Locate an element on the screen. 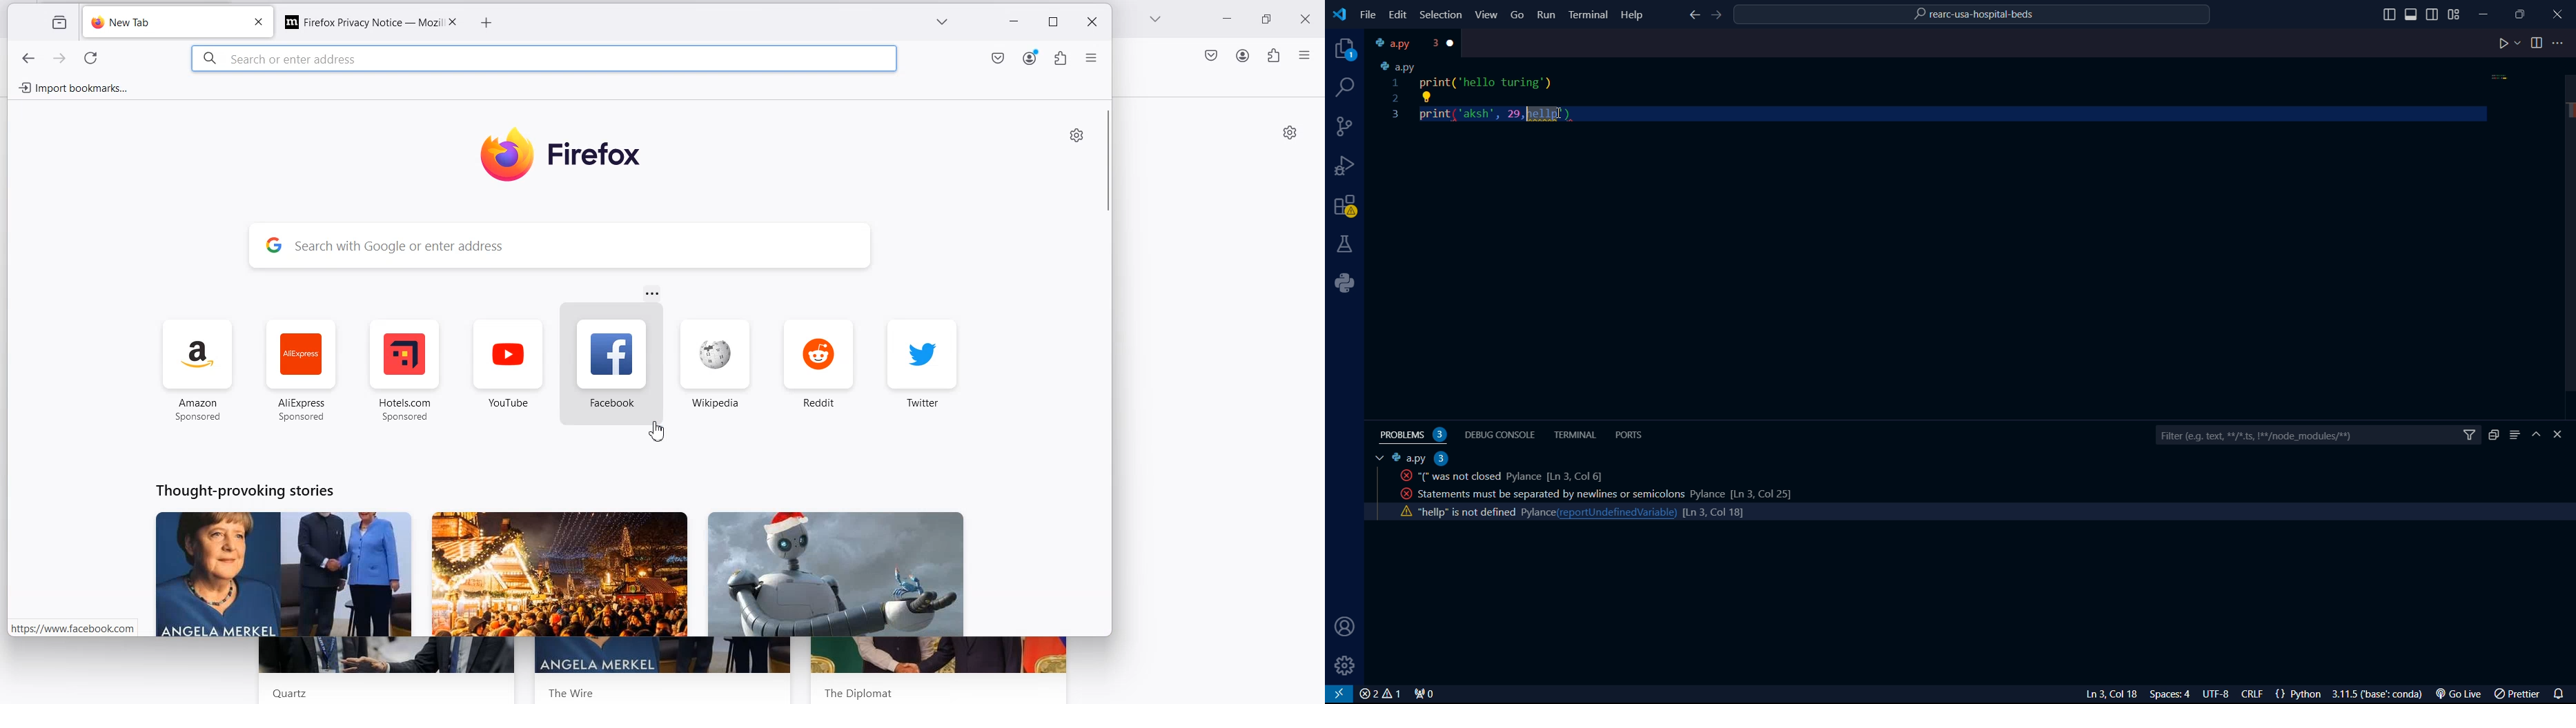  List all tab is located at coordinates (1156, 20).